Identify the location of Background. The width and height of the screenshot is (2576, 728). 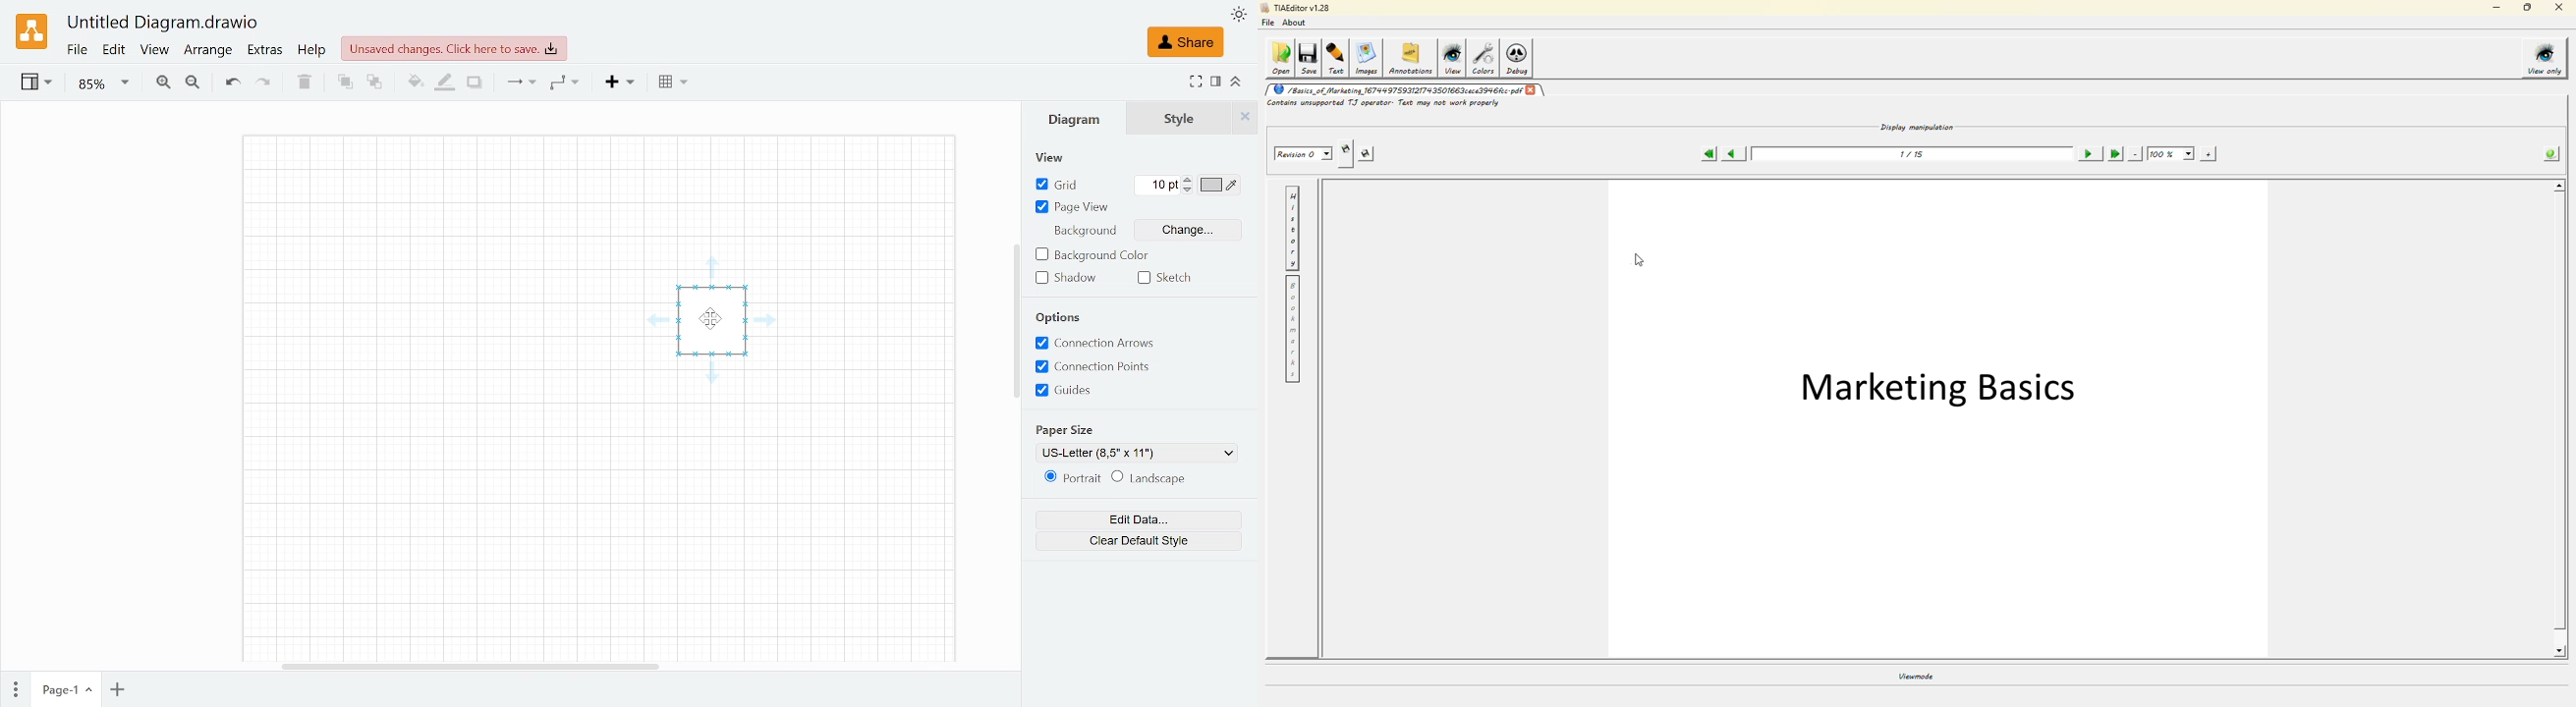
(1087, 231).